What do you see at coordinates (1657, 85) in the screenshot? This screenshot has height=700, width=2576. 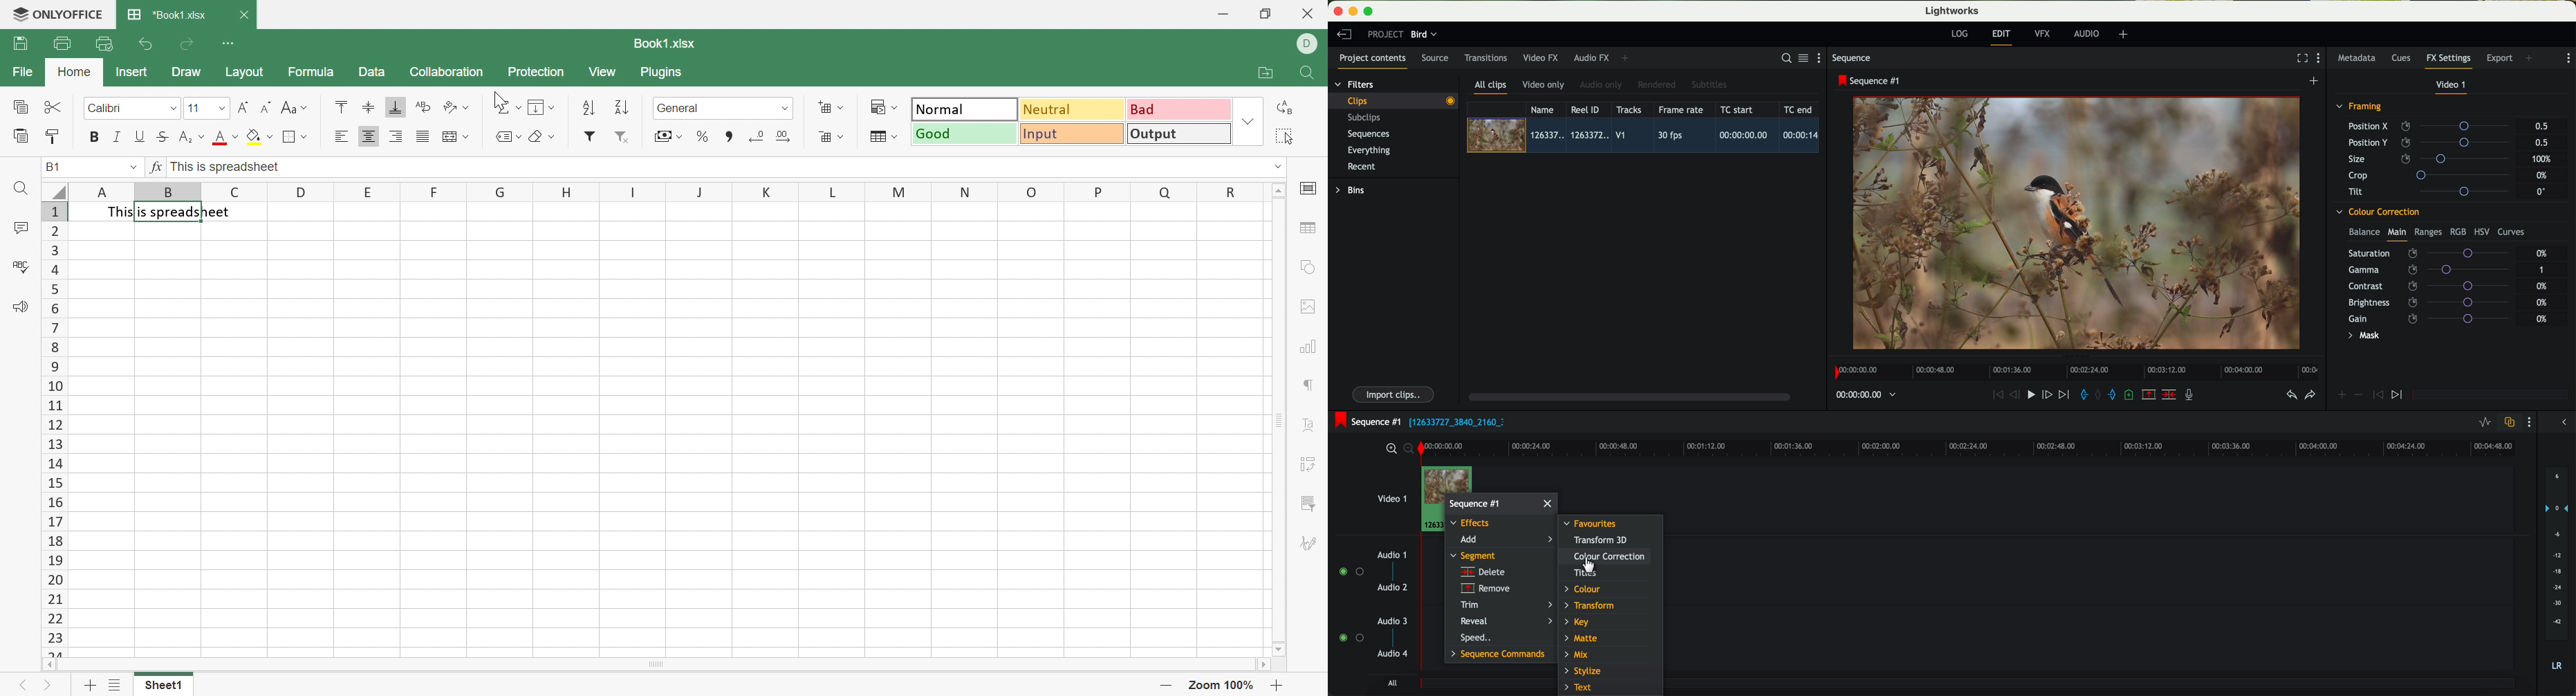 I see `rendered` at bounding box center [1657, 85].